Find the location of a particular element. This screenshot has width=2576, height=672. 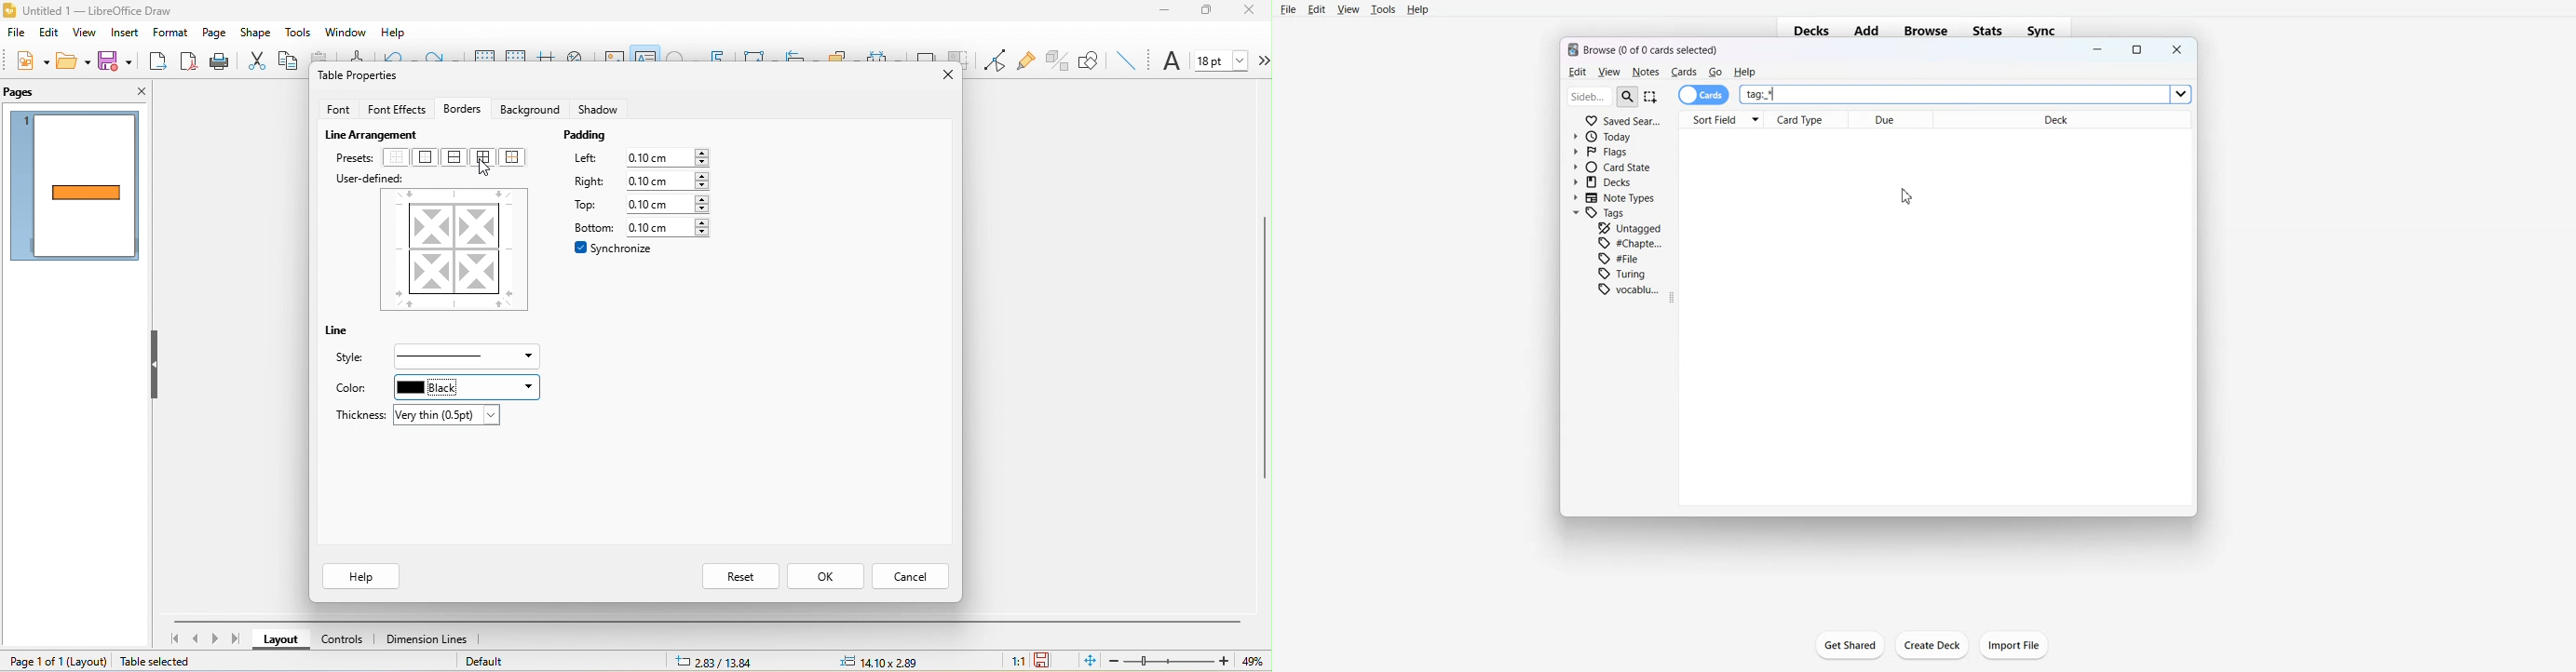

font is located at coordinates (1172, 62).